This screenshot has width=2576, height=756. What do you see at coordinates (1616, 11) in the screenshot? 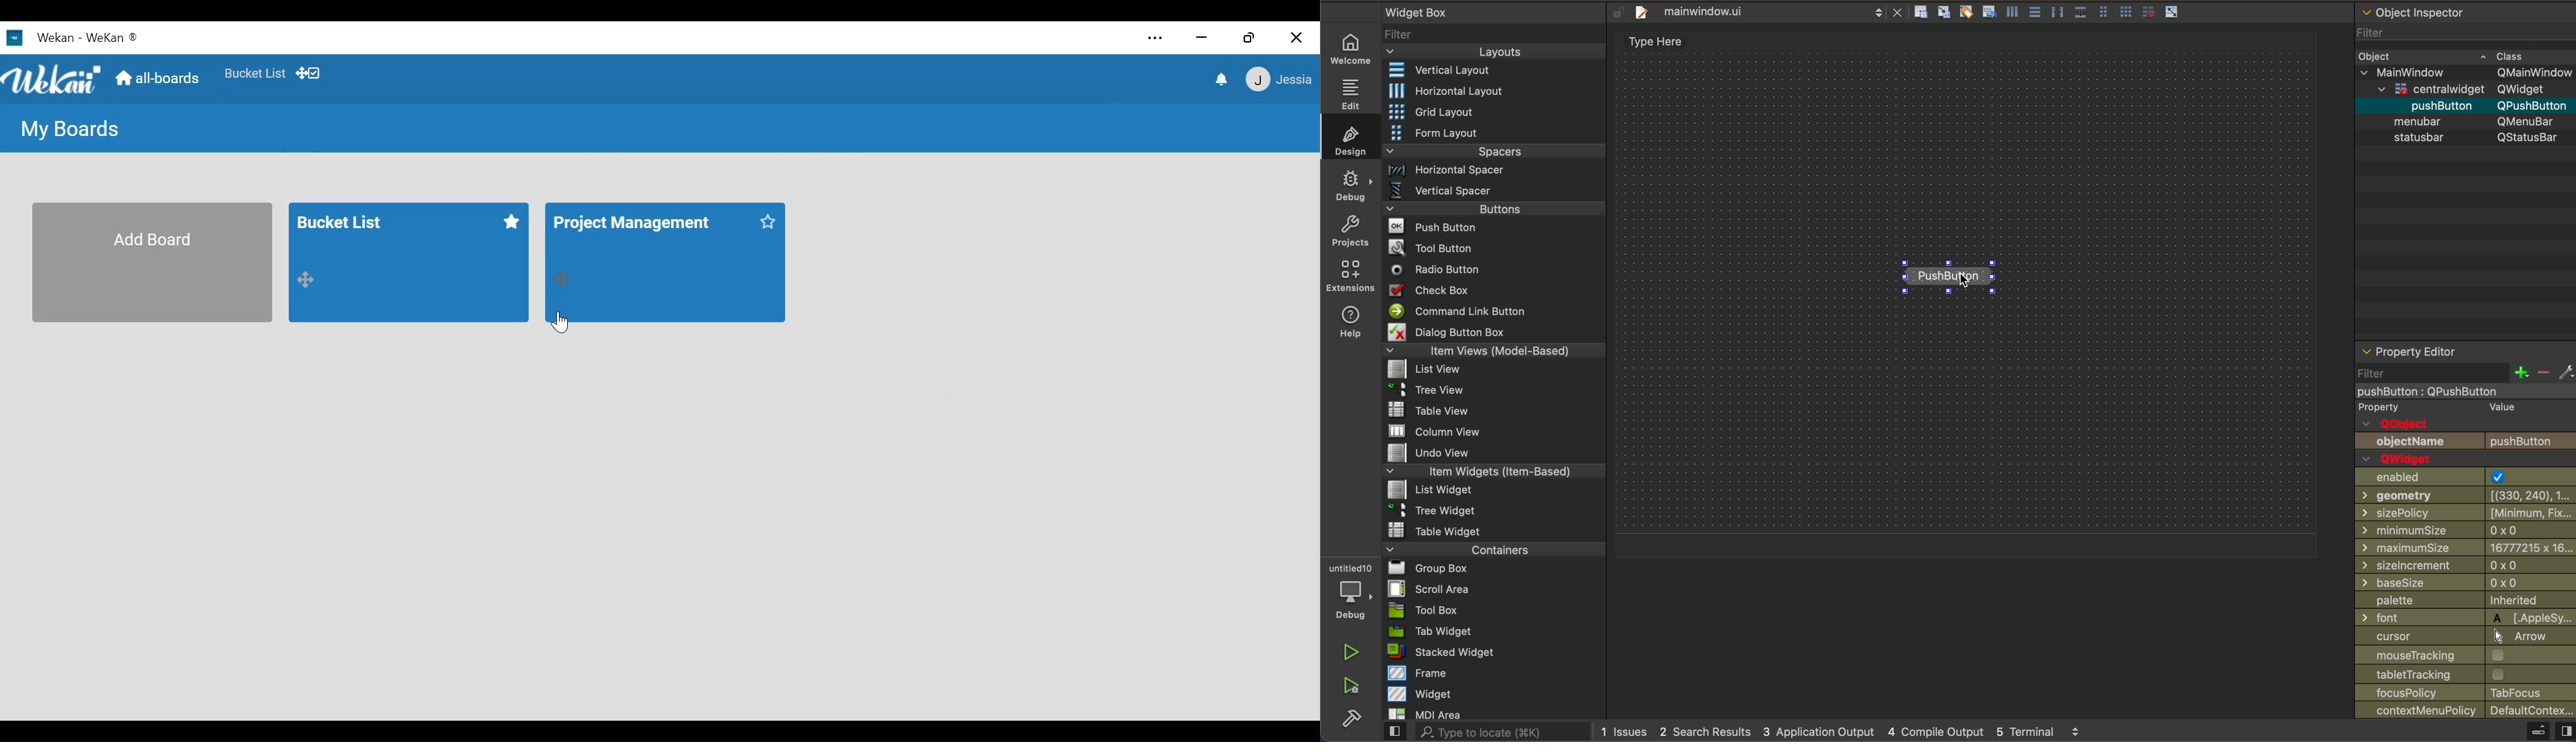
I see `lock` at bounding box center [1616, 11].